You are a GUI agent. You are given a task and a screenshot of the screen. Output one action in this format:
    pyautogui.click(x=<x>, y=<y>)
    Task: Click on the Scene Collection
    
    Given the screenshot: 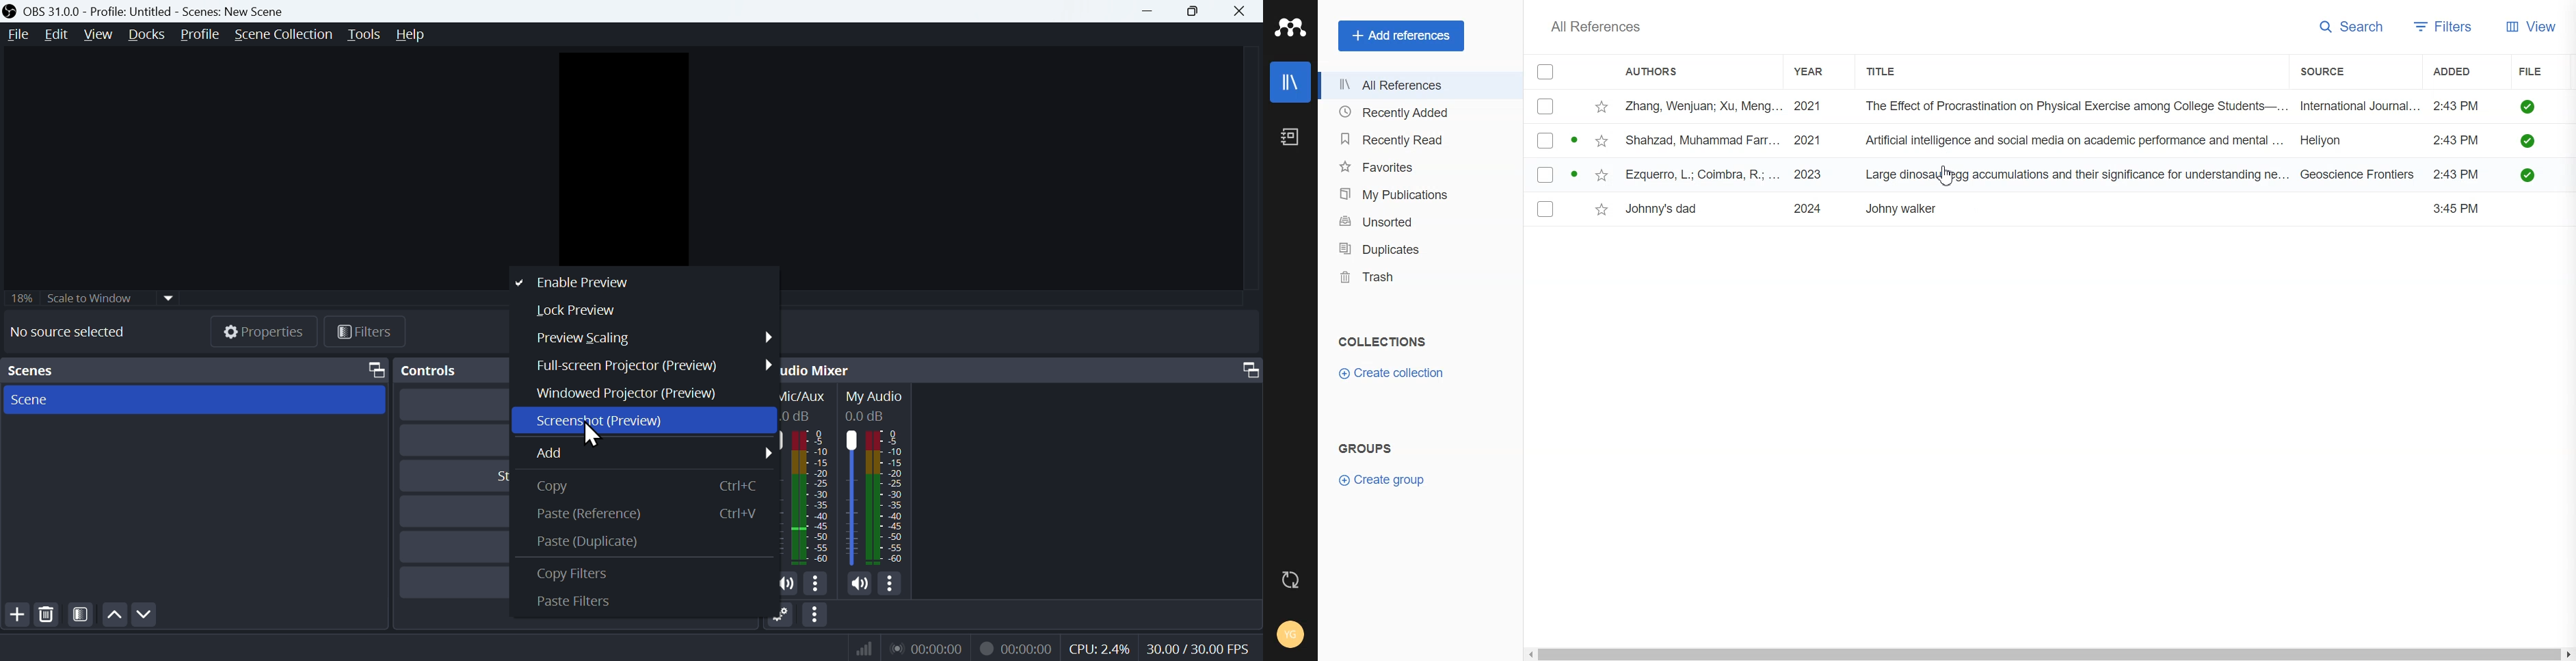 What is the action you would take?
    pyautogui.click(x=281, y=36)
    